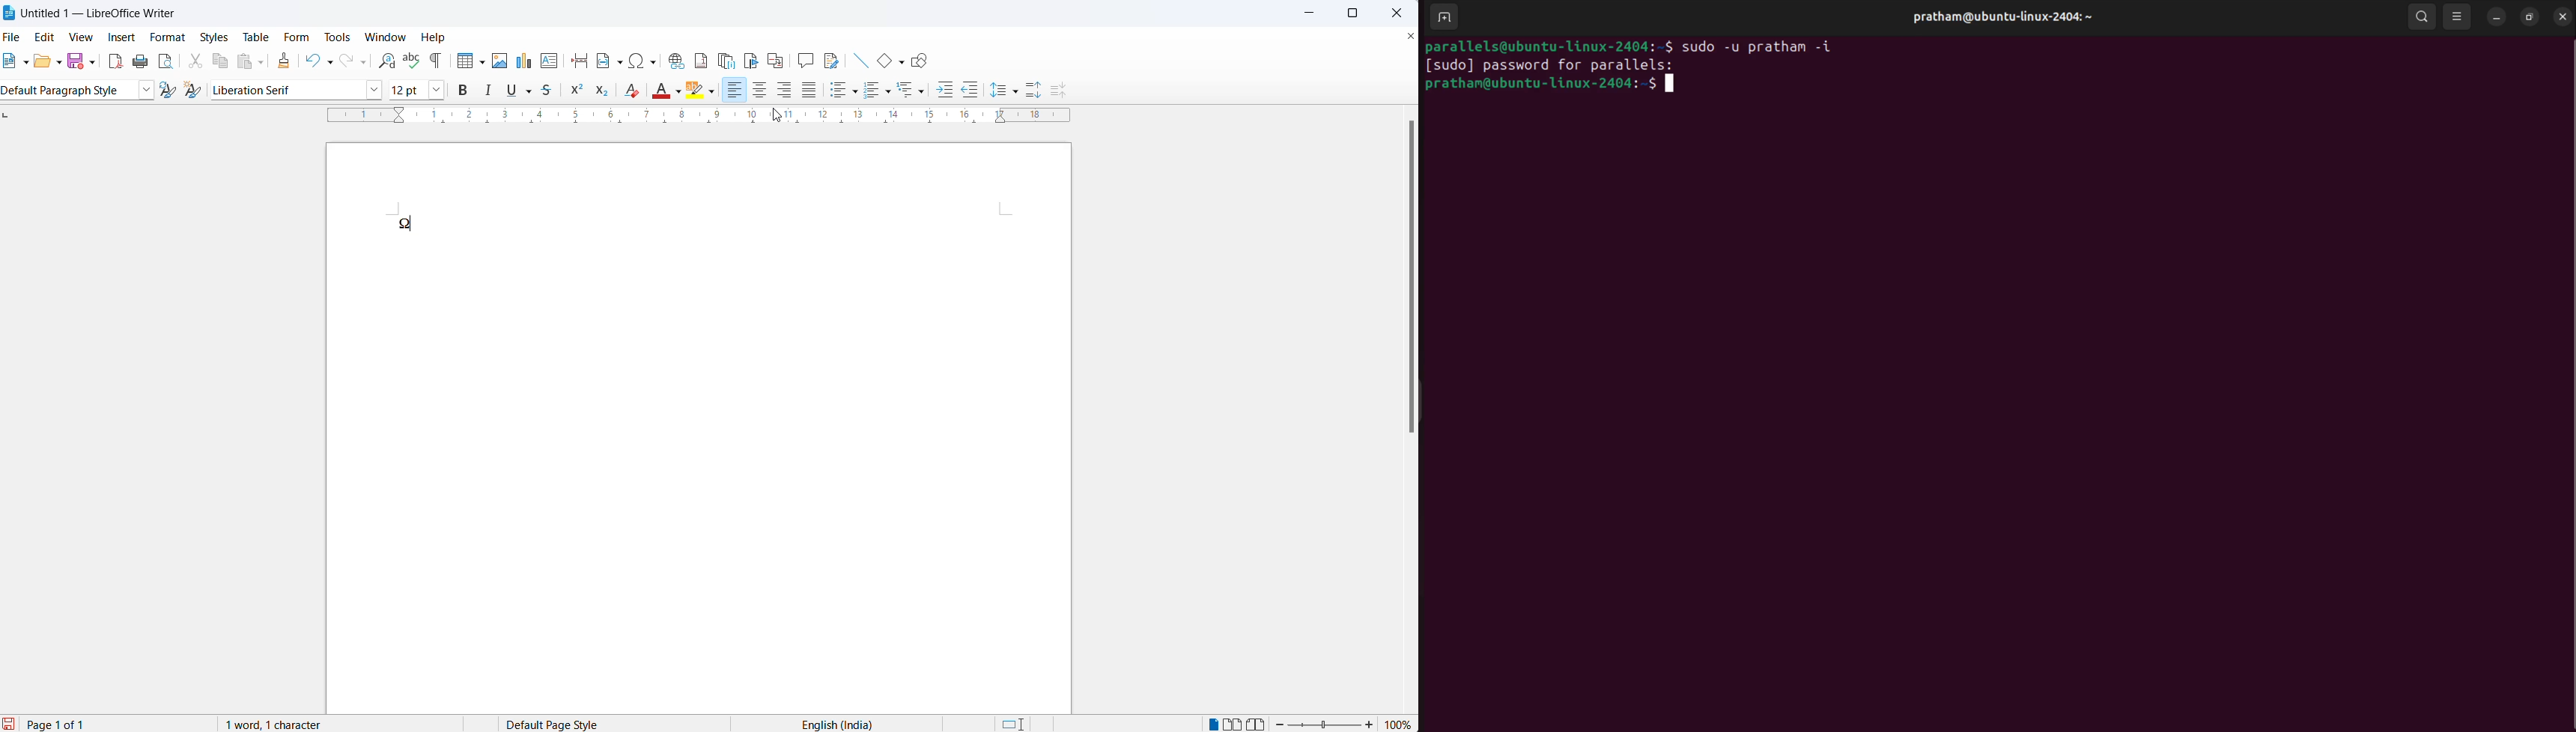 This screenshot has width=2576, height=756. Describe the element at coordinates (2001, 18) in the screenshot. I see `parallels username` at that location.